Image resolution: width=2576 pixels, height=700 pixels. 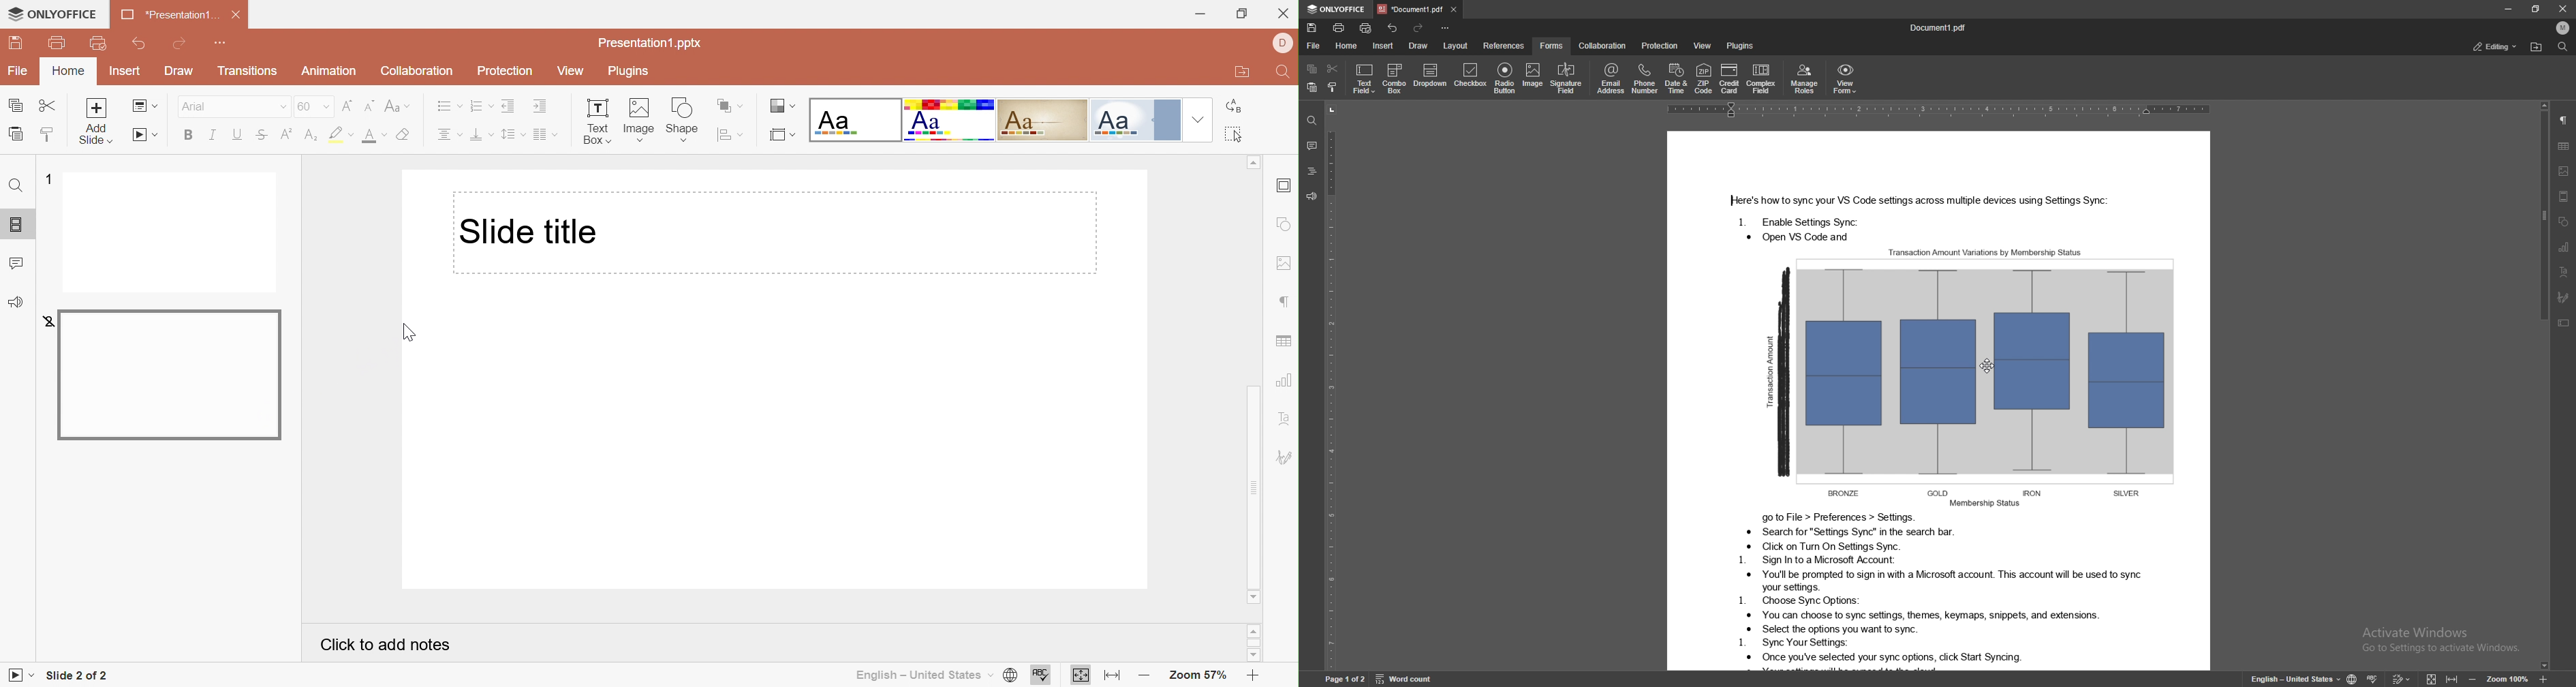 What do you see at coordinates (248, 74) in the screenshot?
I see `Transition` at bounding box center [248, 74].